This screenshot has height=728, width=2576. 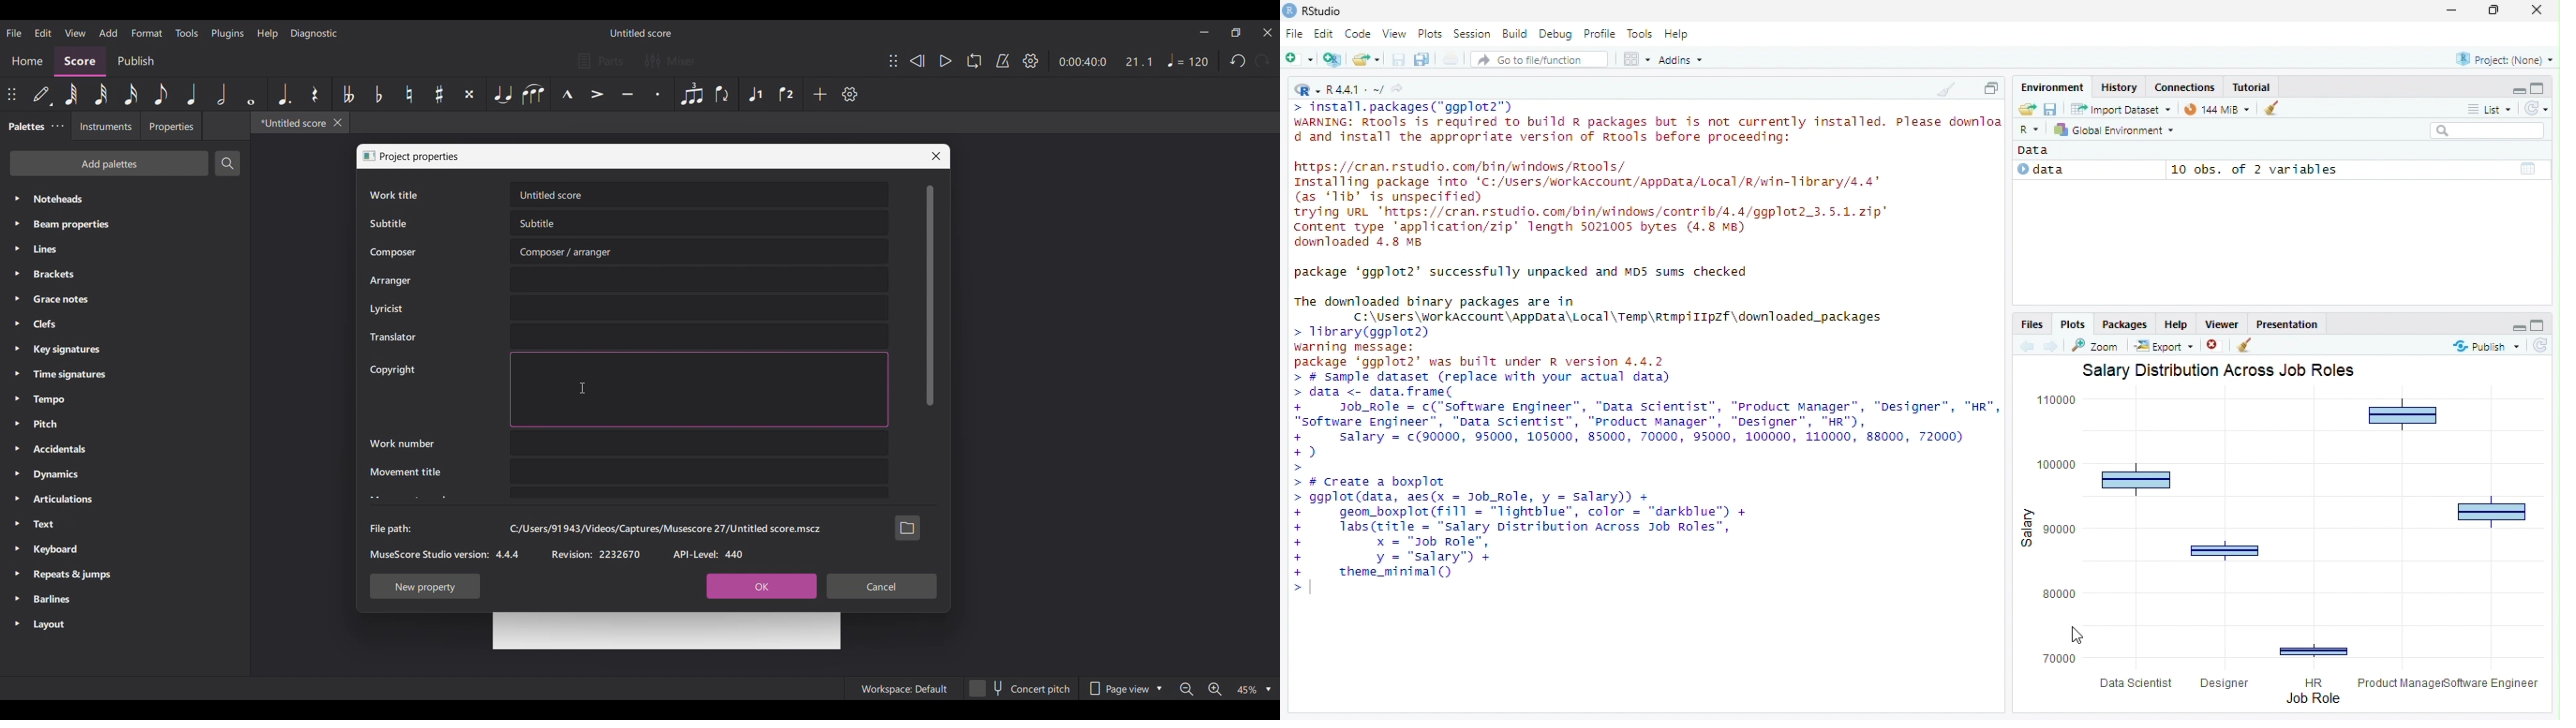 I want to click on Keyboard, so click(x=125, y=550).